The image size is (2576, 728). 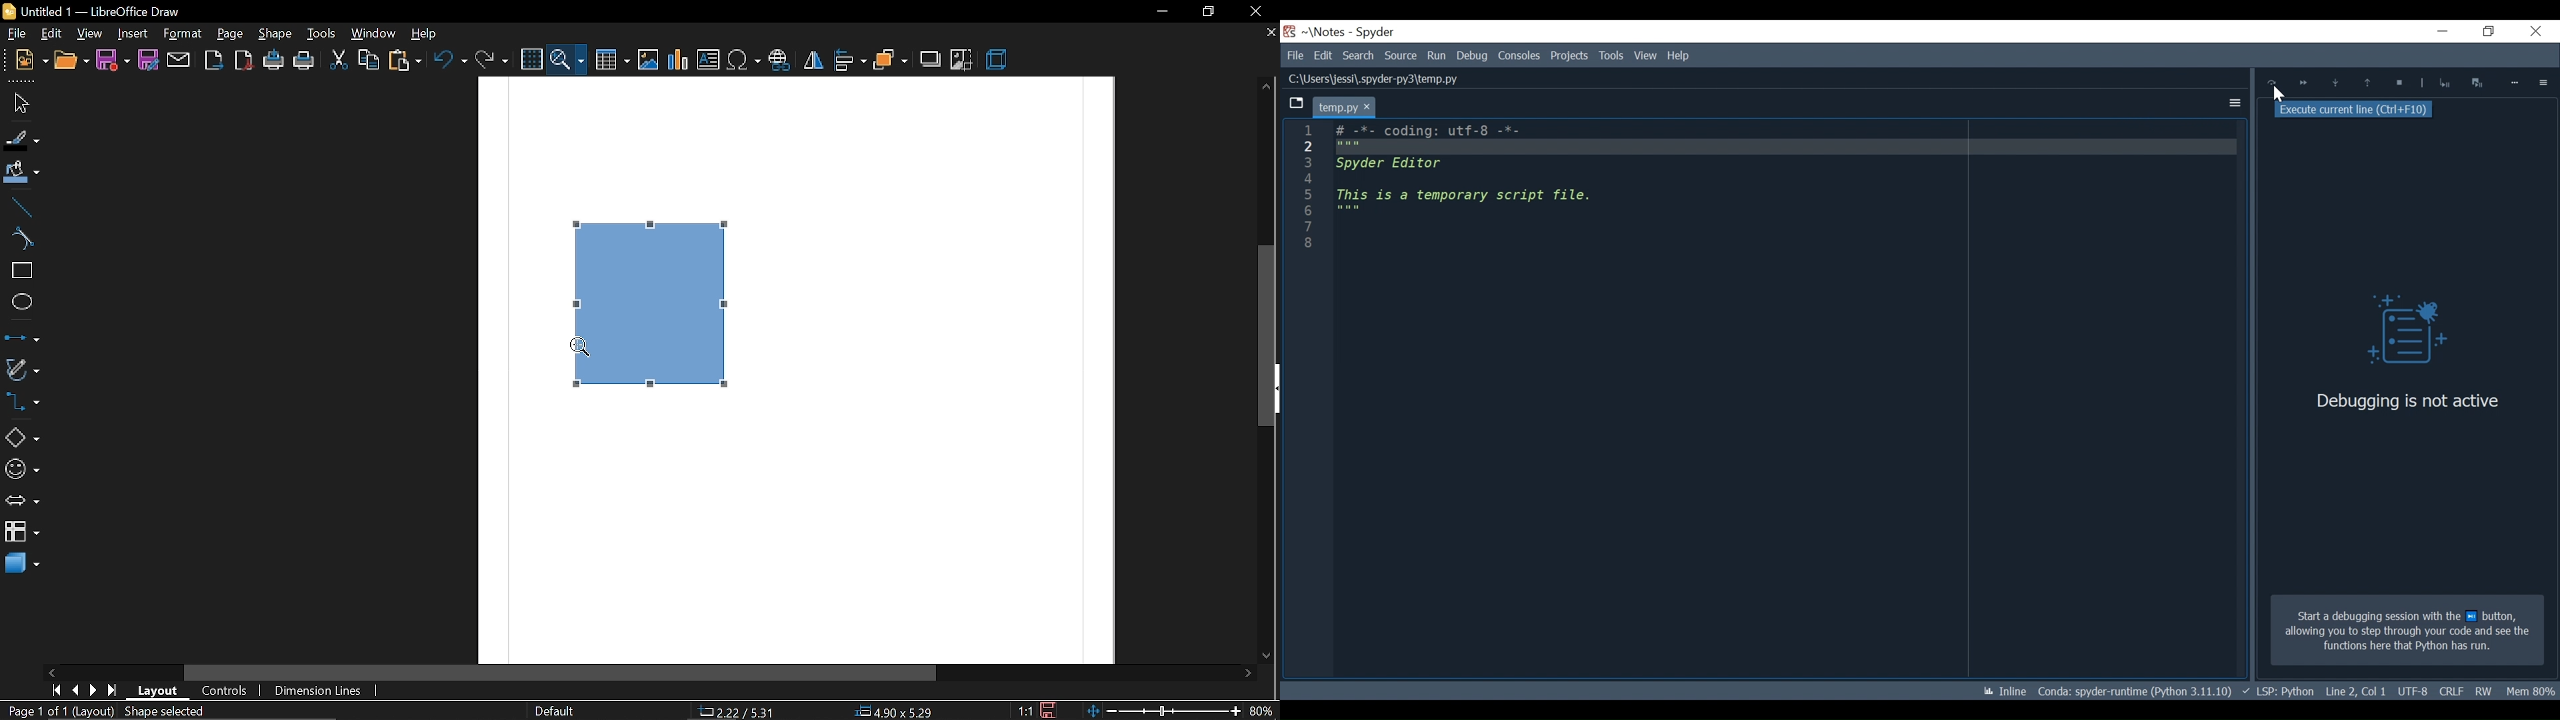 I want to click on position, so click(x=894, y=712).